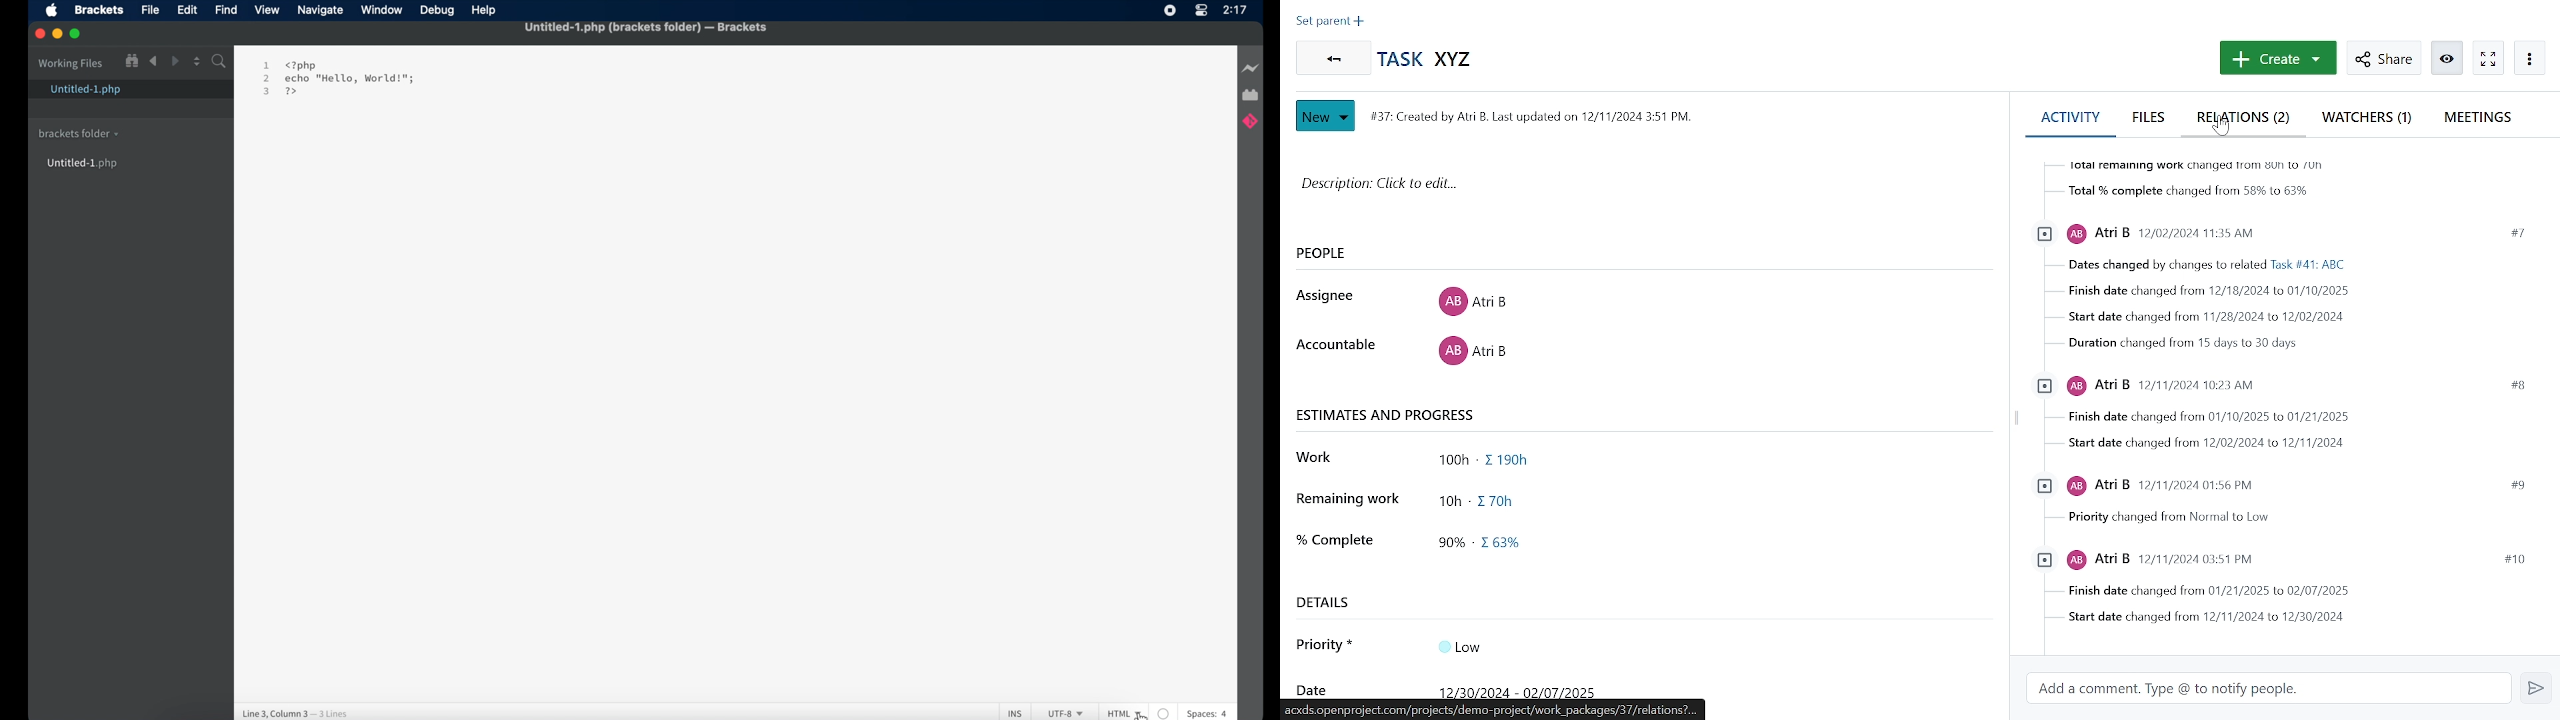  What do you see at coordinates (150, 11) in the screenshot?
I see `file` at bounding box center [150, 11].